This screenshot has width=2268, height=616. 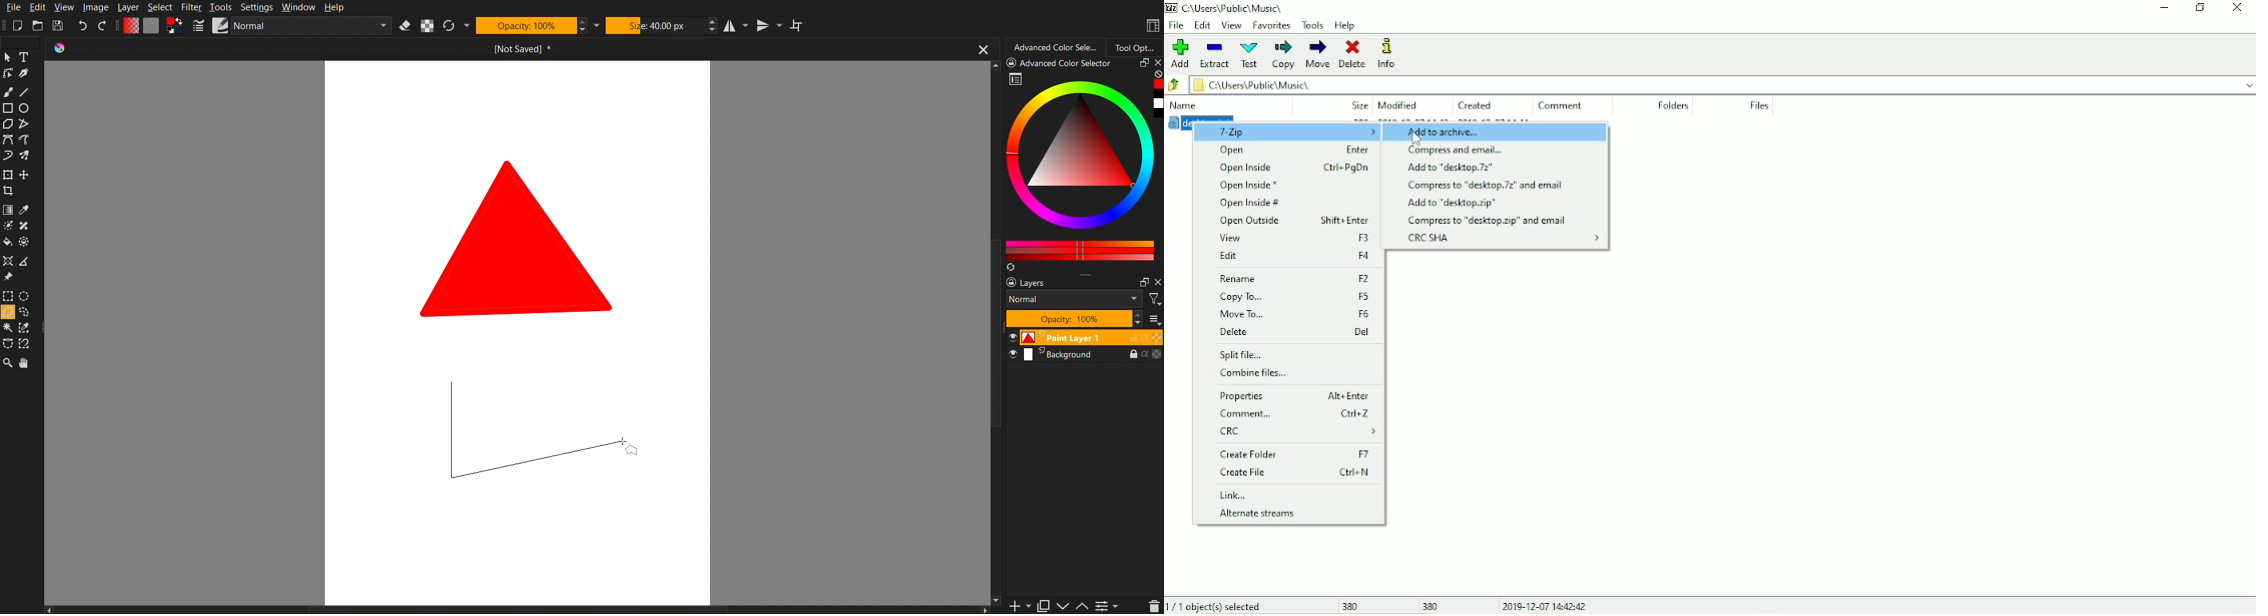 I want to click on Open Inside, so click(x=1292, y=169).